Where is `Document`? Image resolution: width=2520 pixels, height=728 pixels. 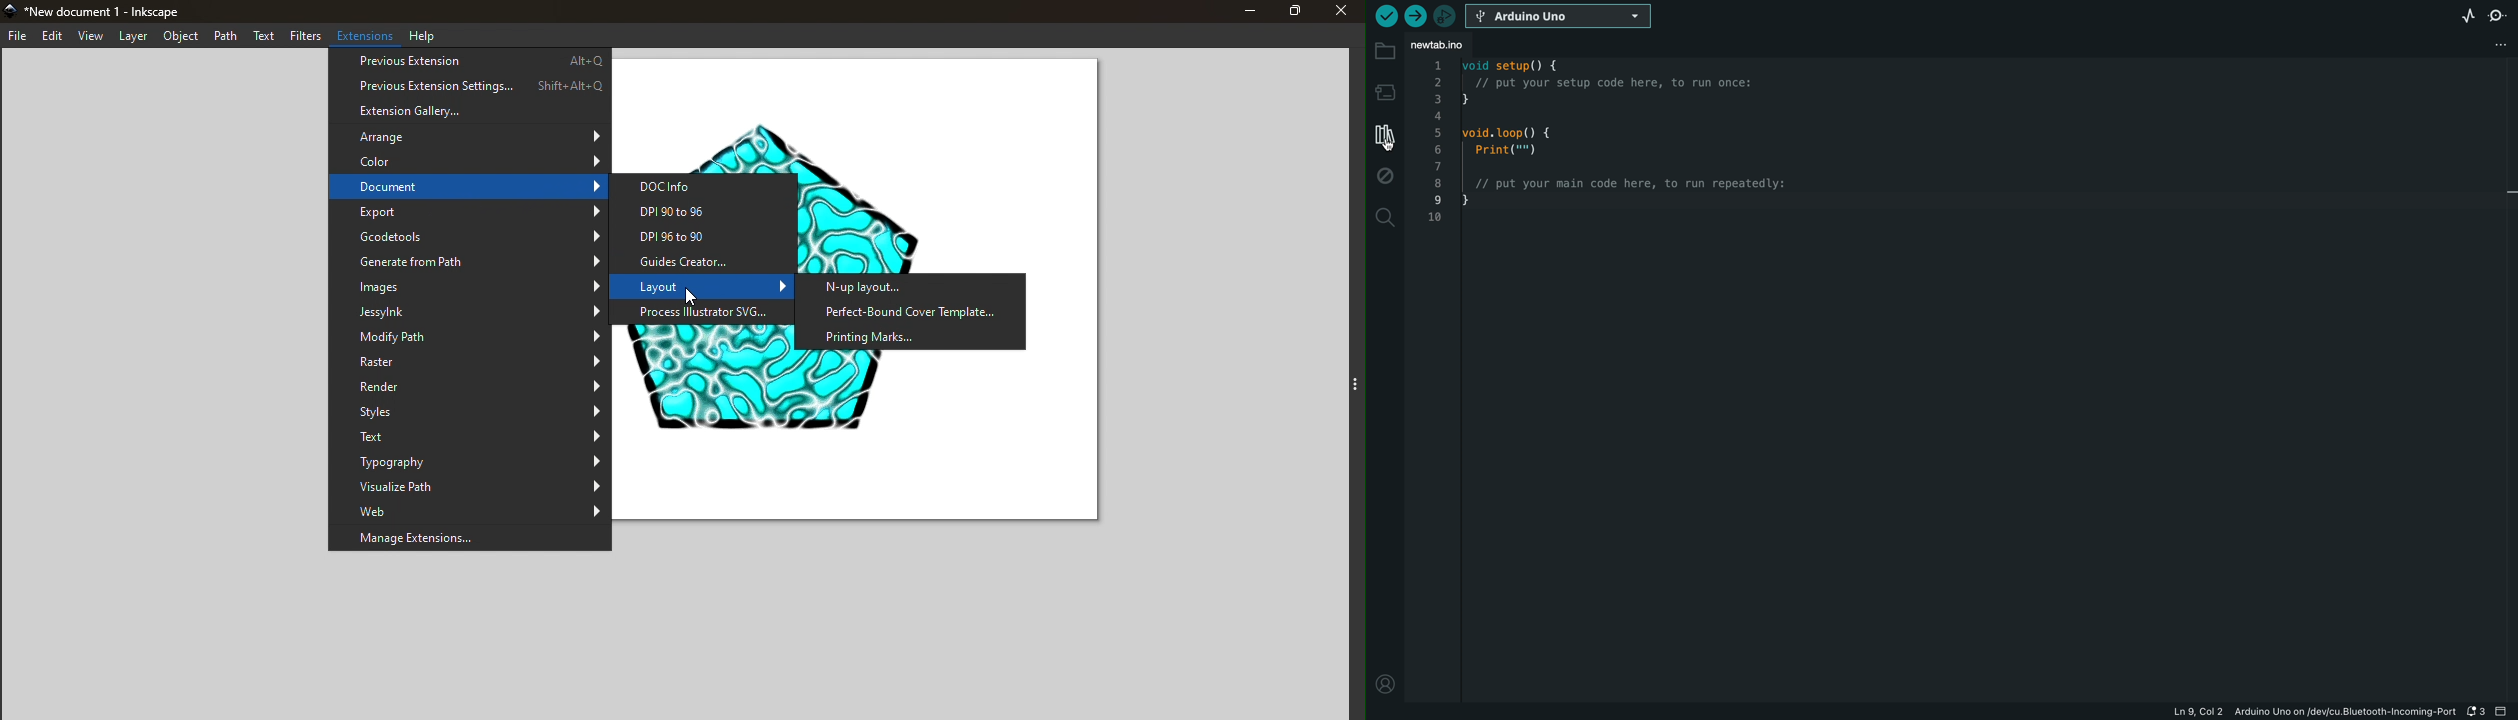
Document is located at coordinates (469, 188).